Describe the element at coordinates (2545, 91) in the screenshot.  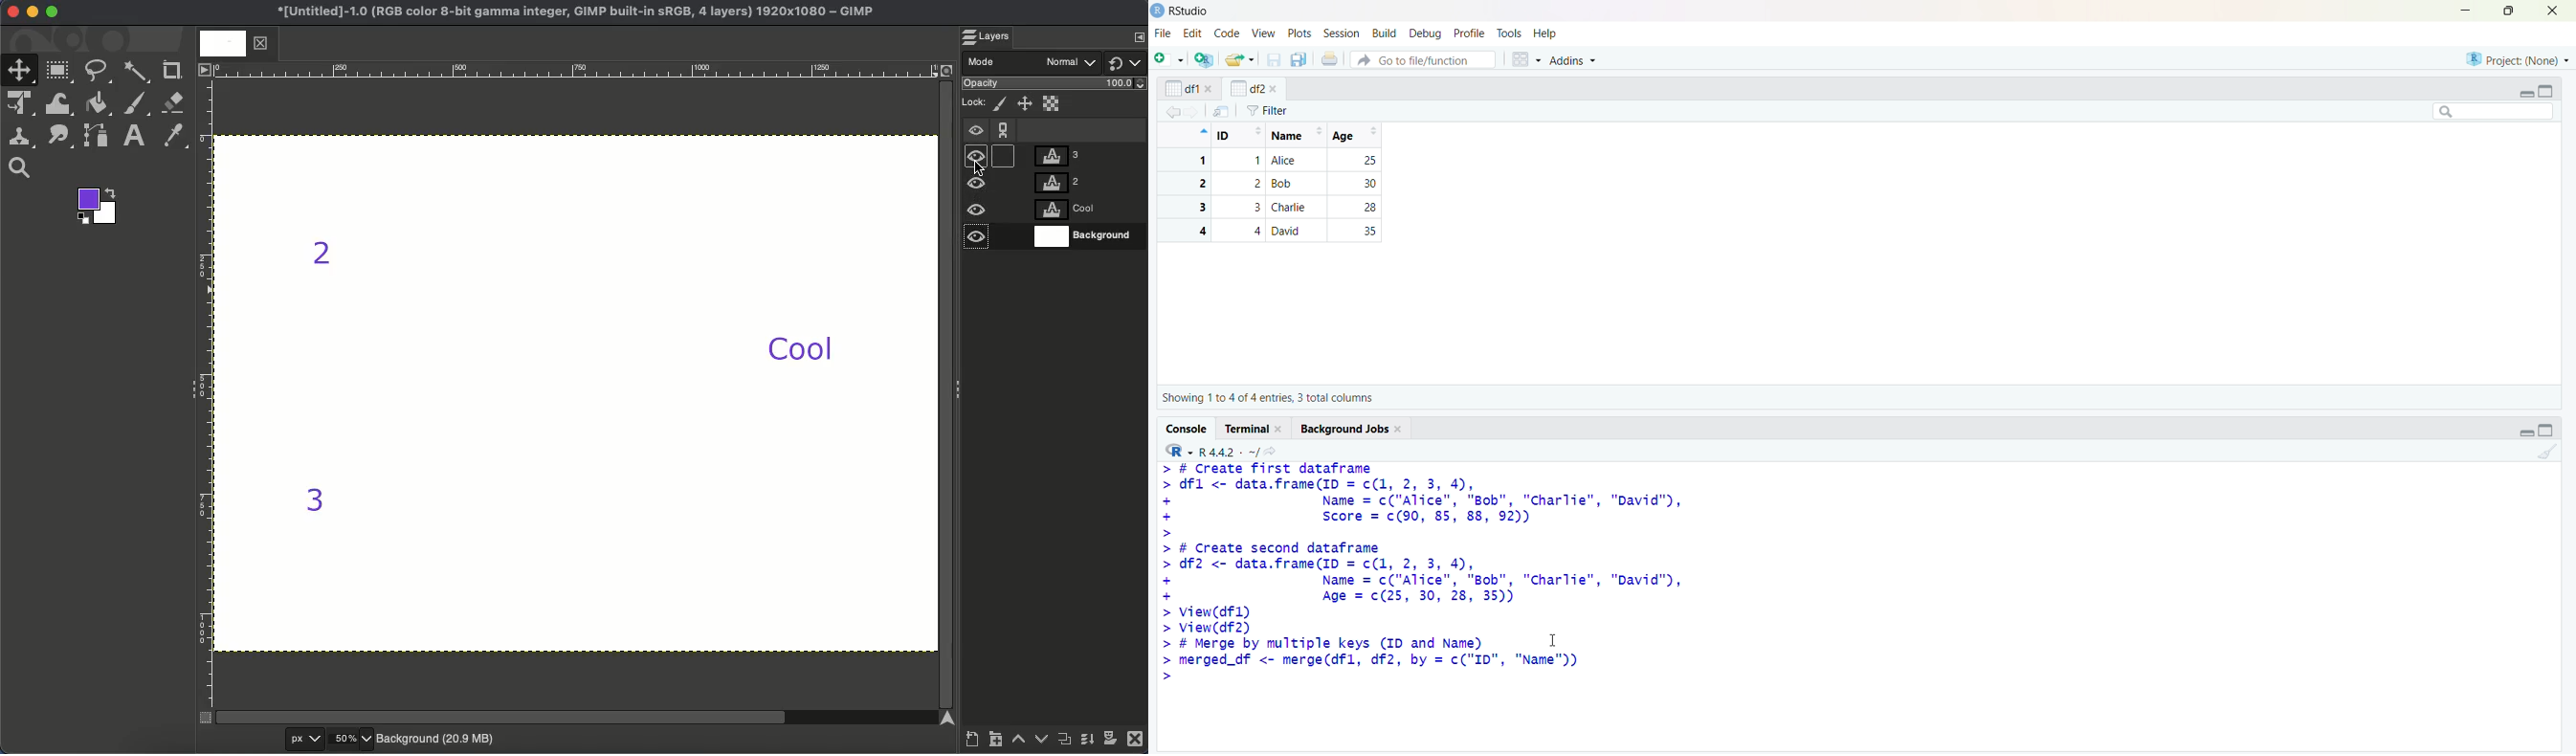
I see `toggle full view` at that location.